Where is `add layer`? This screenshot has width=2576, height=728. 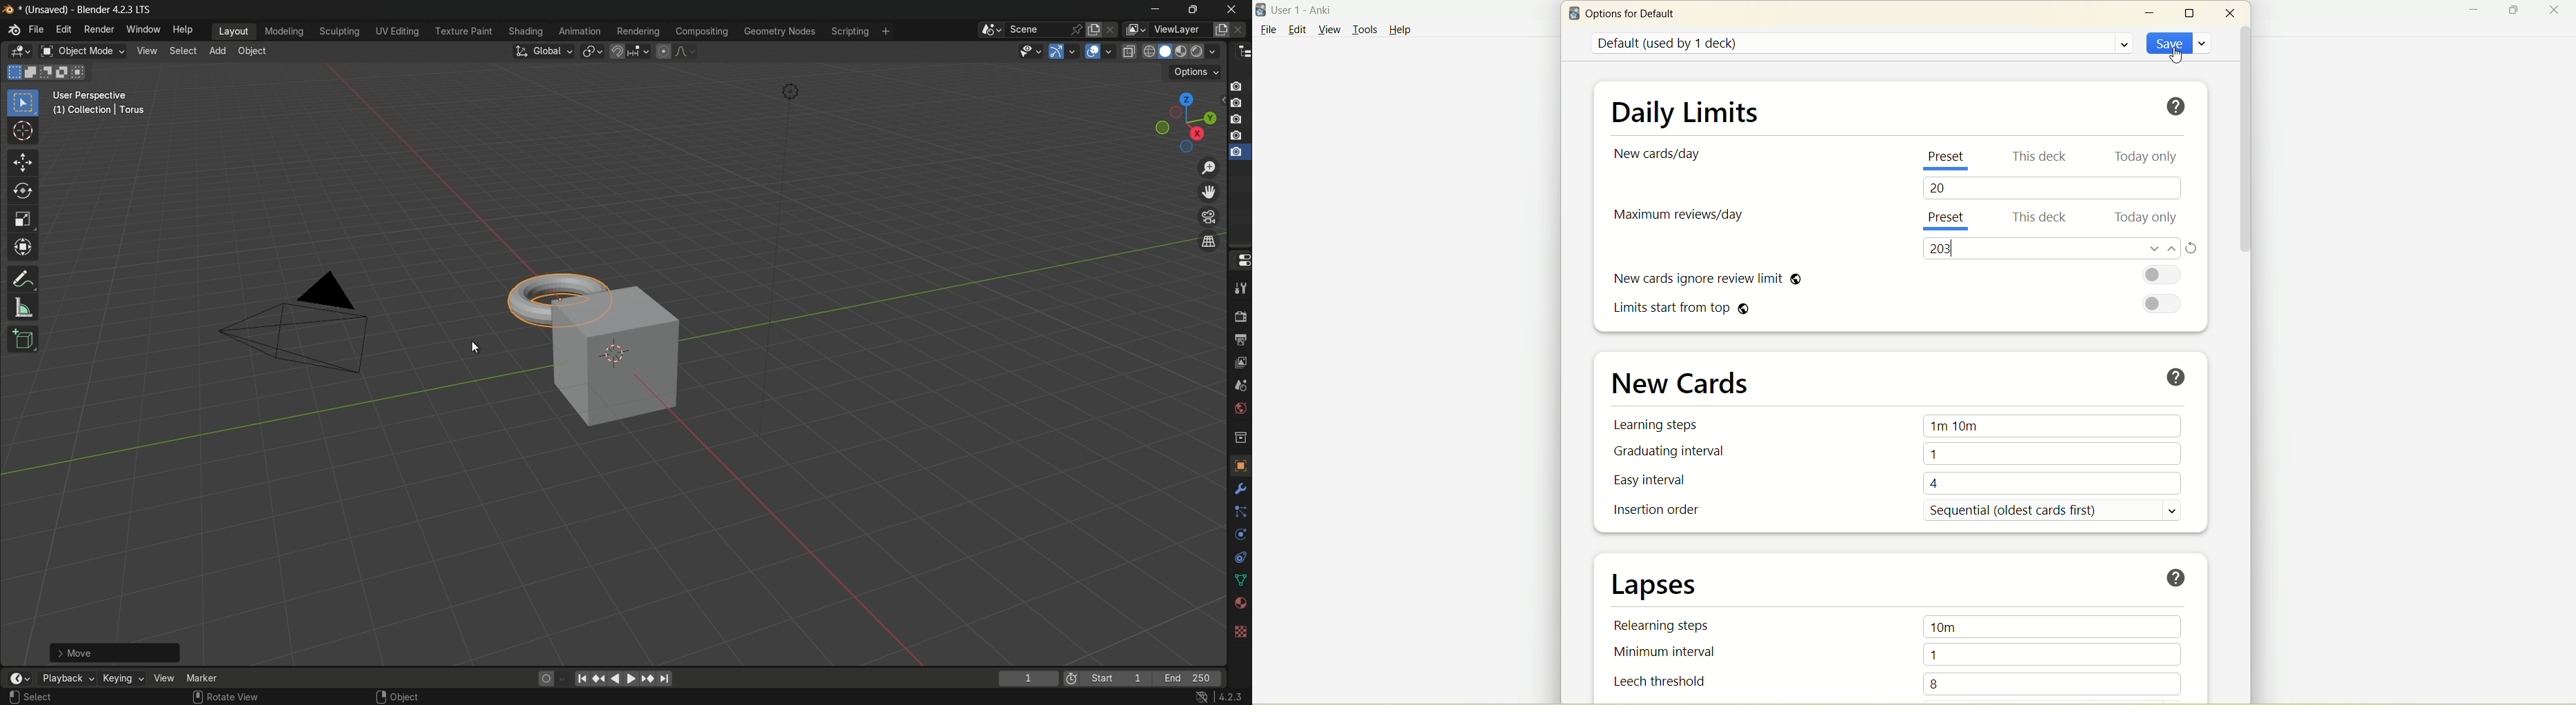
add layer is located at coordinates (1221, 30).